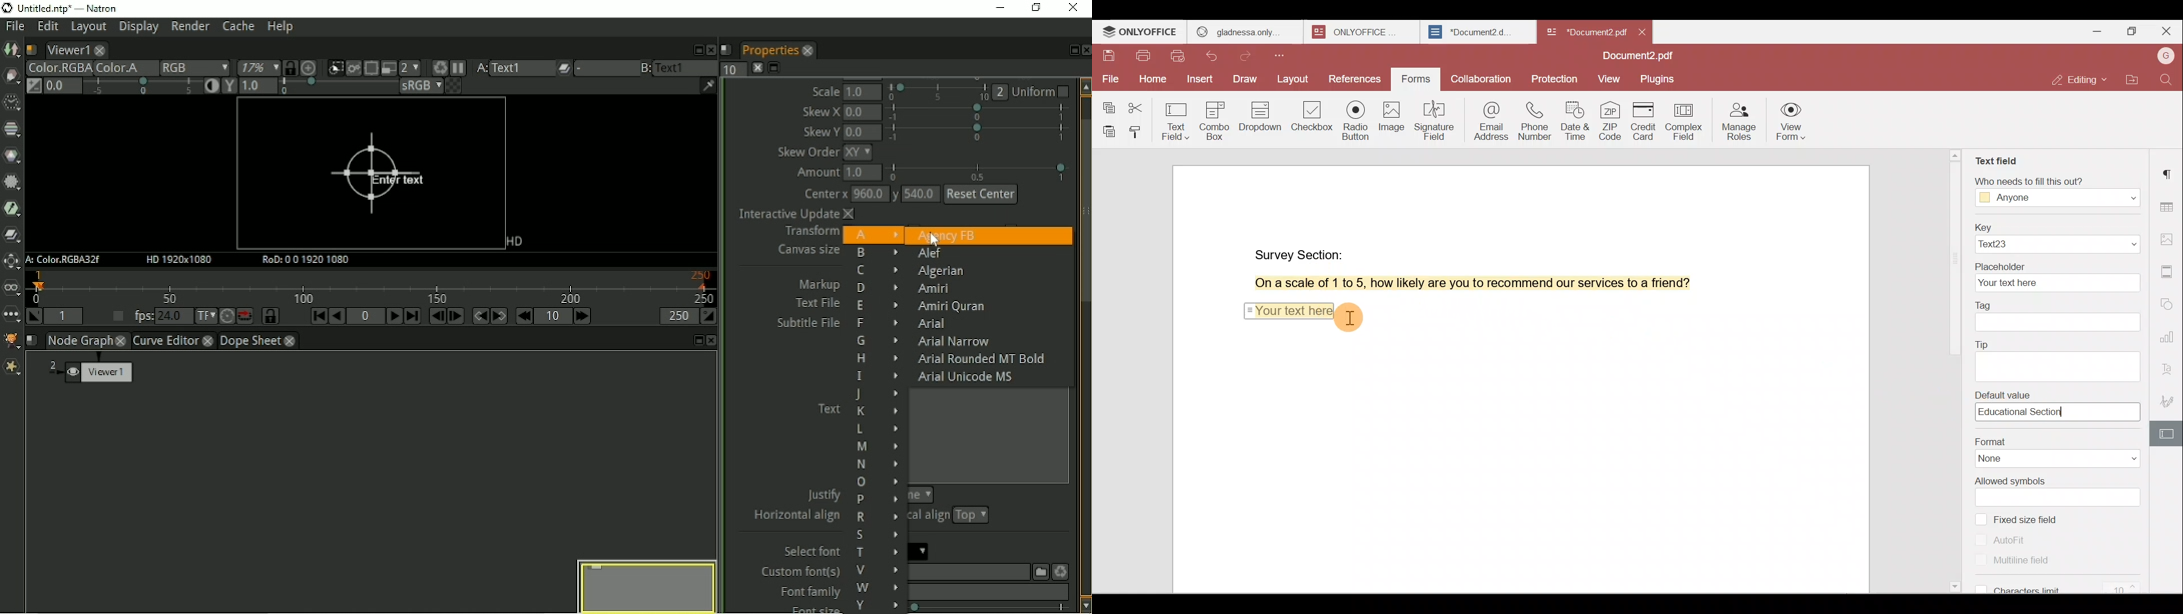 The width and height of the screenshot is (2184, 616). What do you see at coordinates (952, 342) in the screenshot?
I see `Arial Narrow` at bounding box center [952, 342].